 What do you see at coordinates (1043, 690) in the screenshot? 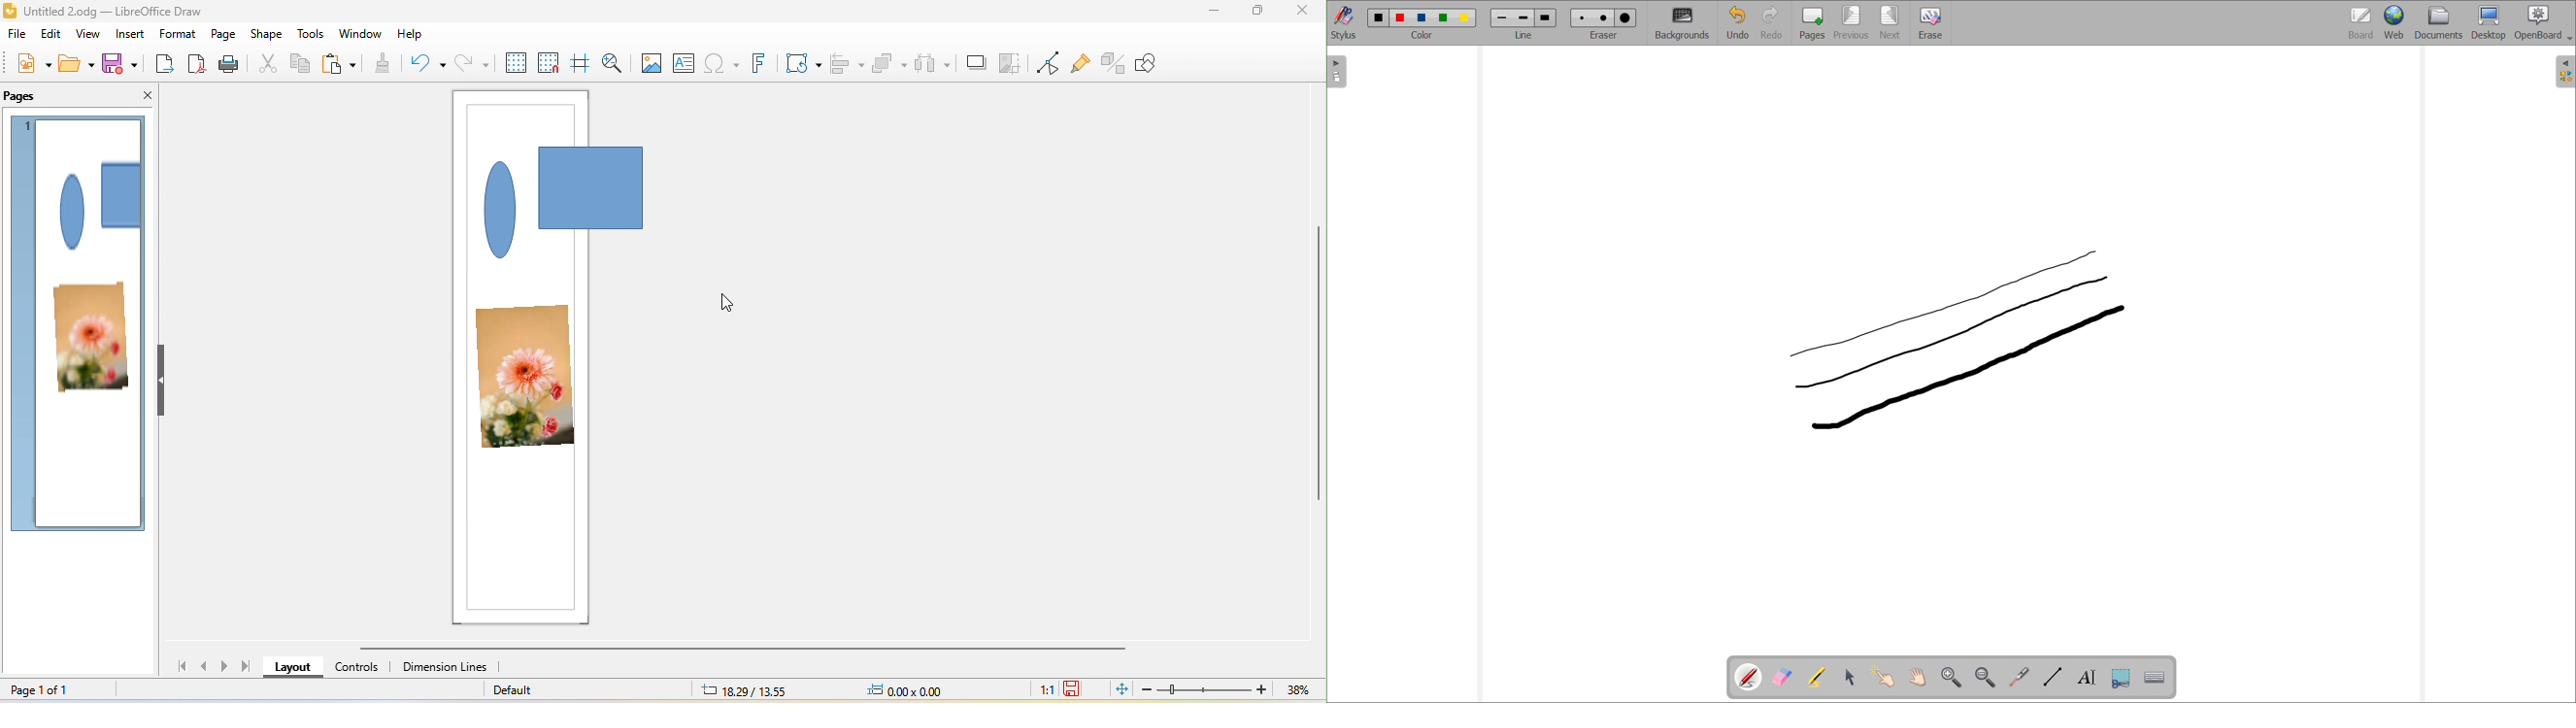
I see `1:1` at bounding box center [1043, 690].